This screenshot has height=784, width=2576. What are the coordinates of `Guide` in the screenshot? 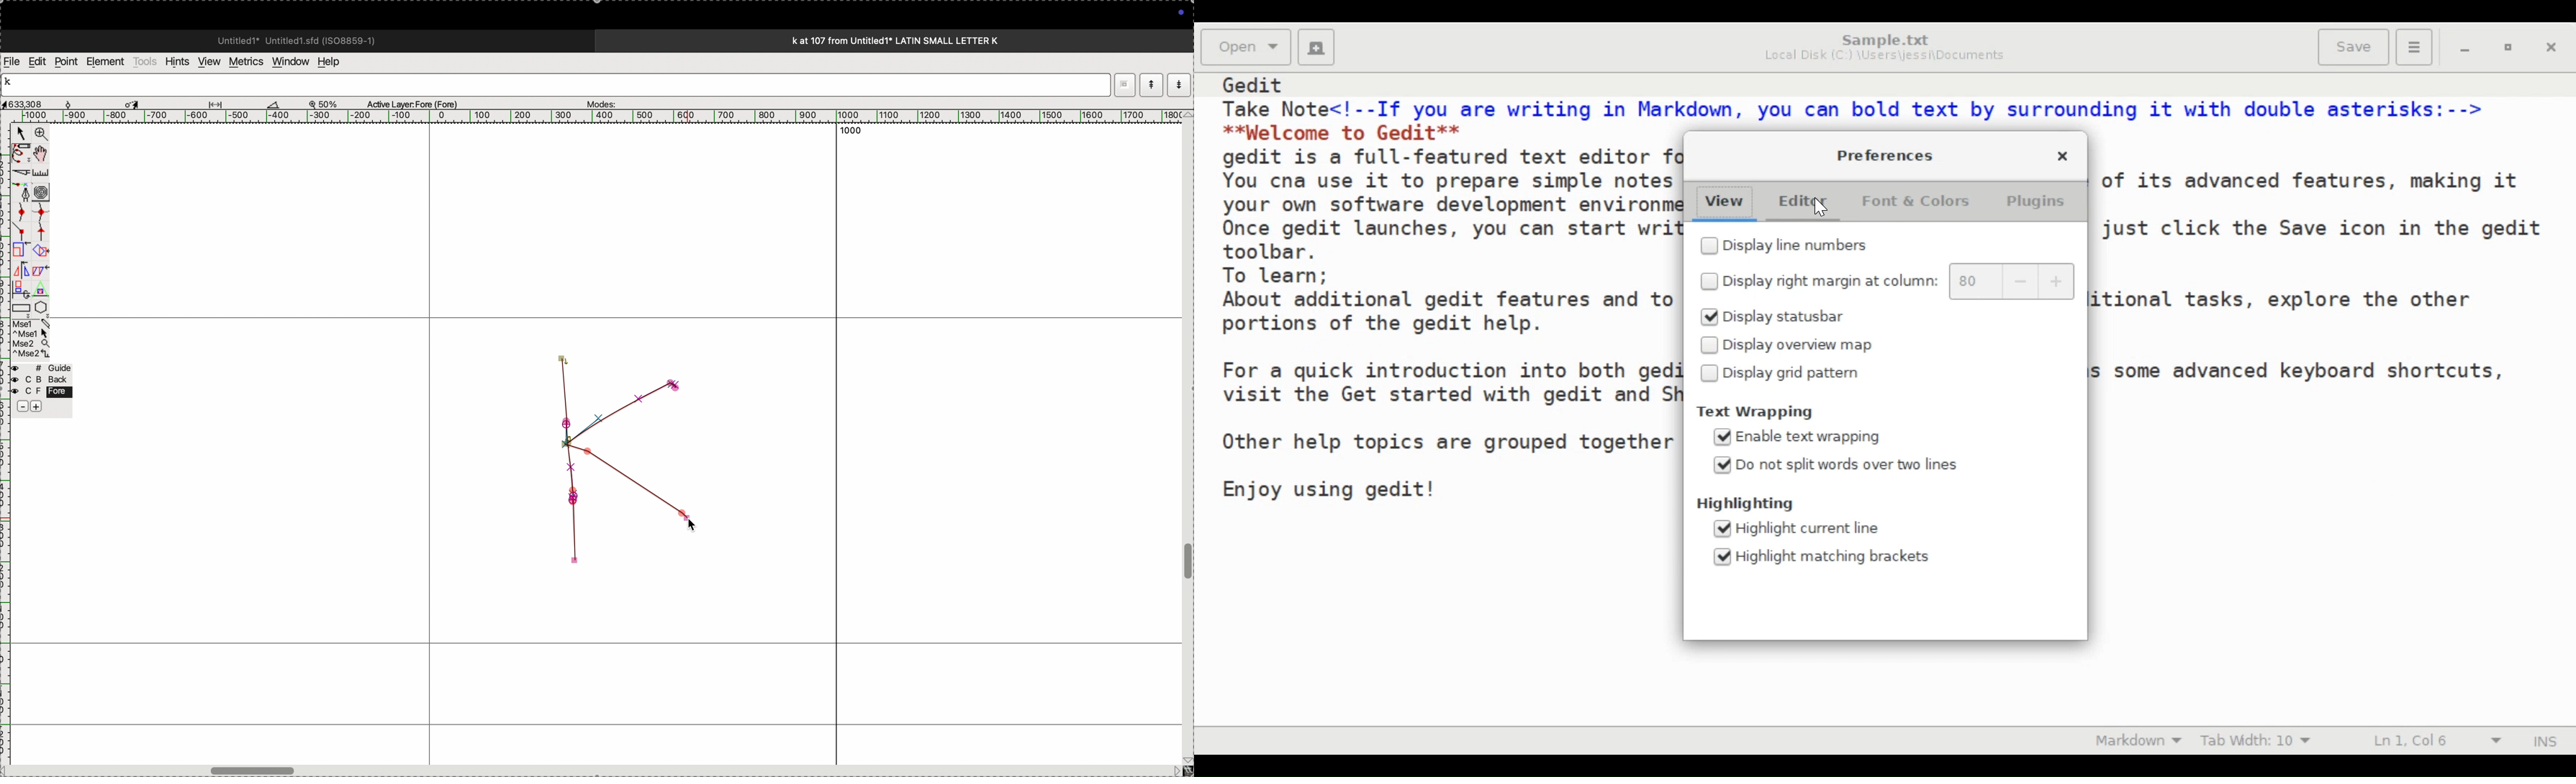 It's located at (41, 388).